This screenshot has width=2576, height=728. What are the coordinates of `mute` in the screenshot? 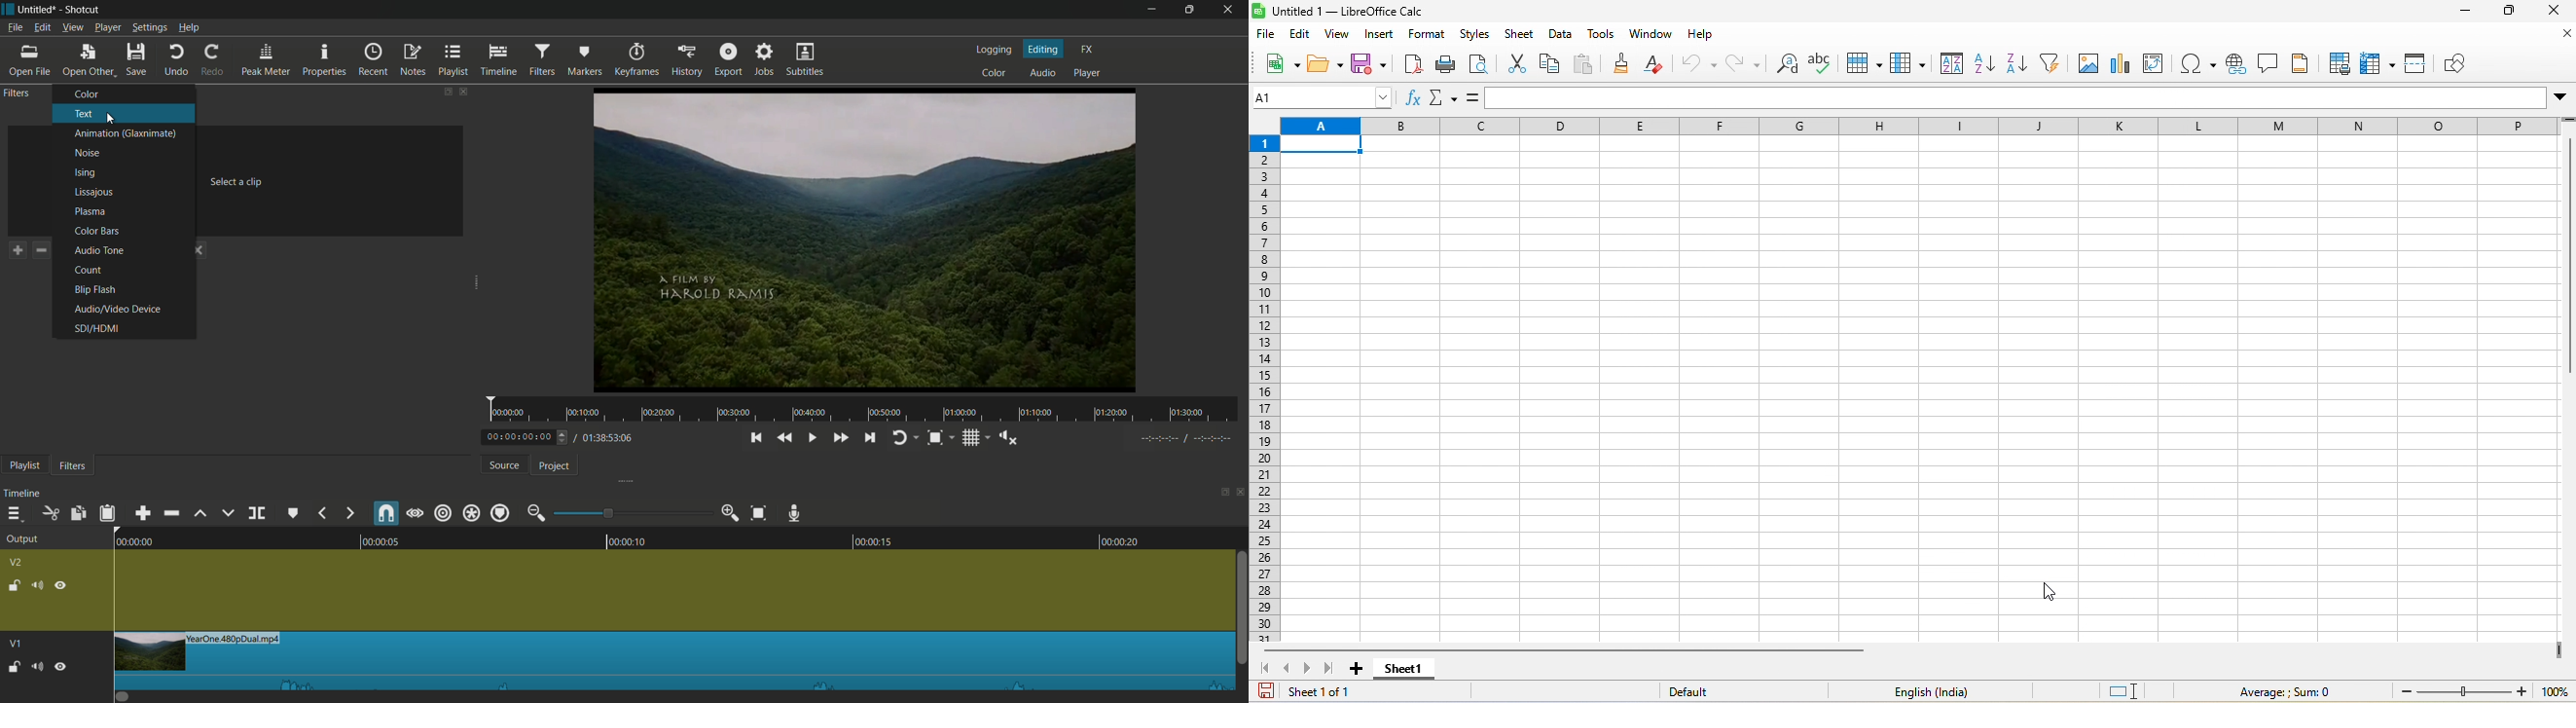 It's located at (36, 585).